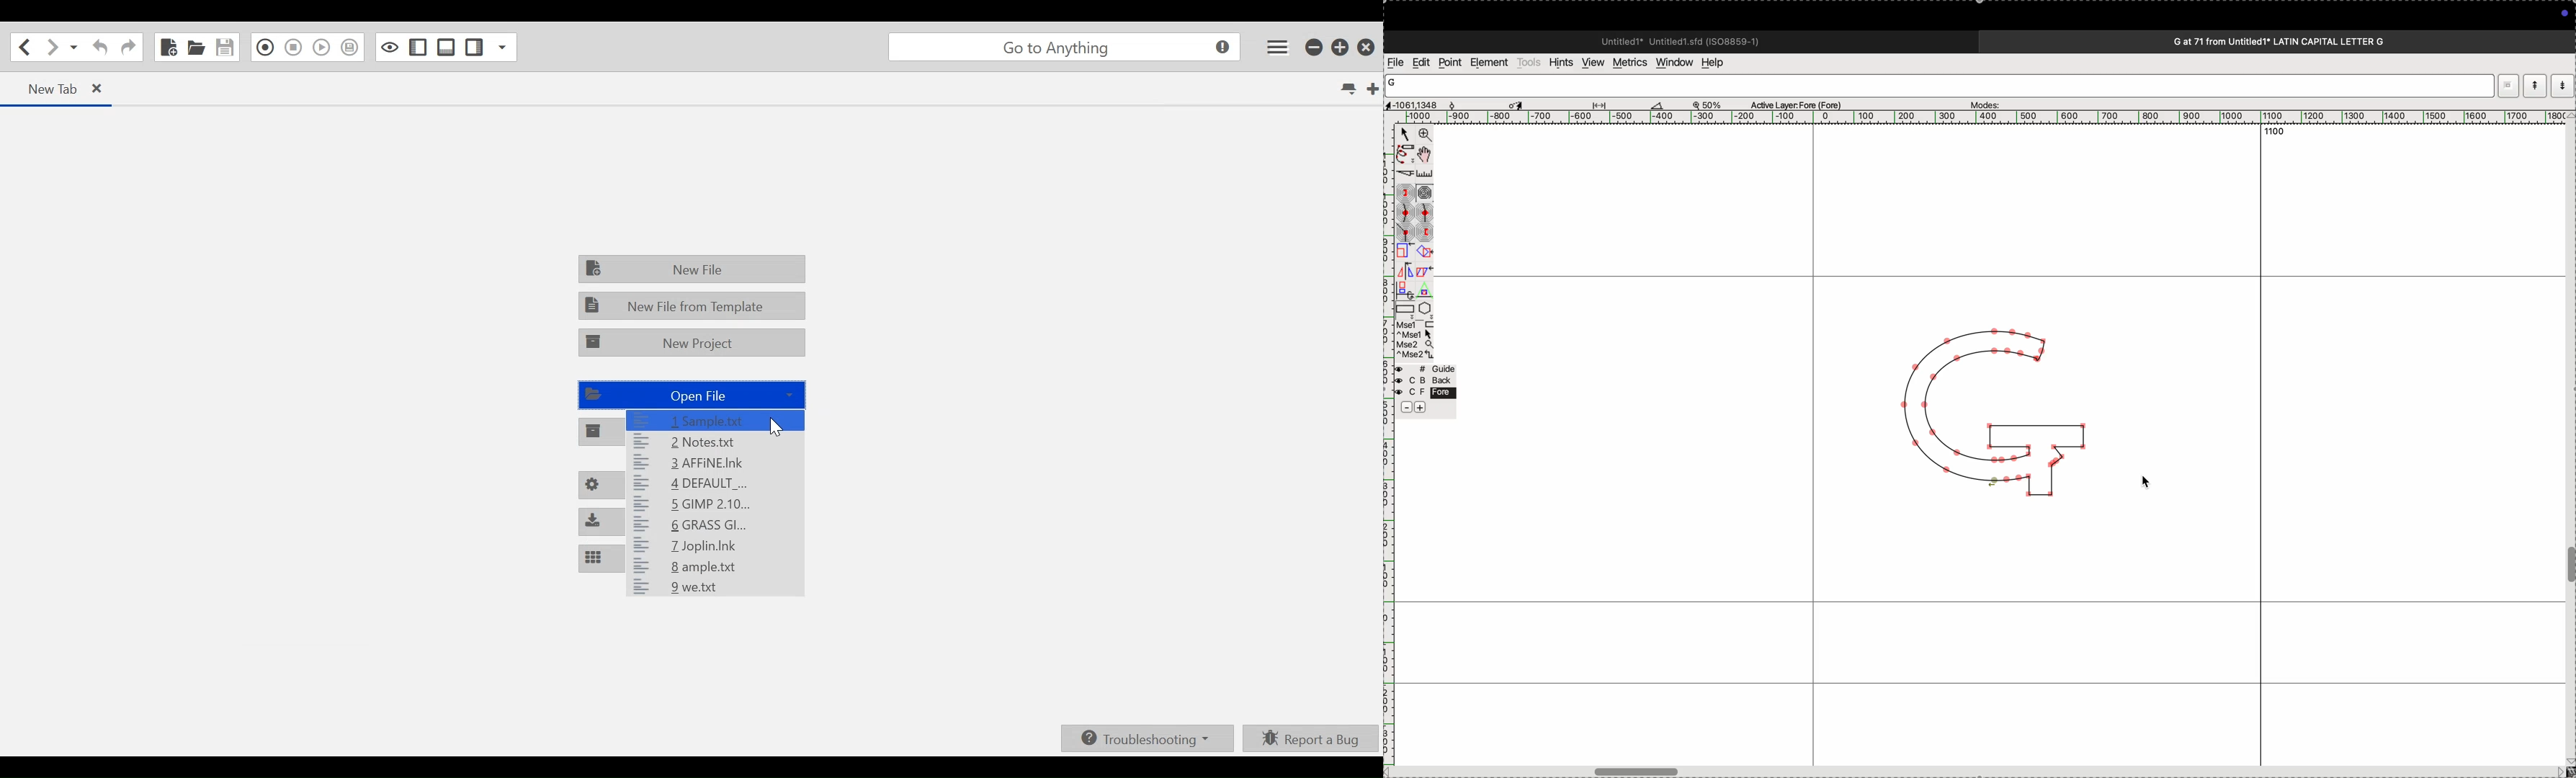 Image resolution: width=2576 pixels, height=784 pixels. Describe the element at coordinates (1425, 367) in the screenshot. I see `guide layer` at that location.